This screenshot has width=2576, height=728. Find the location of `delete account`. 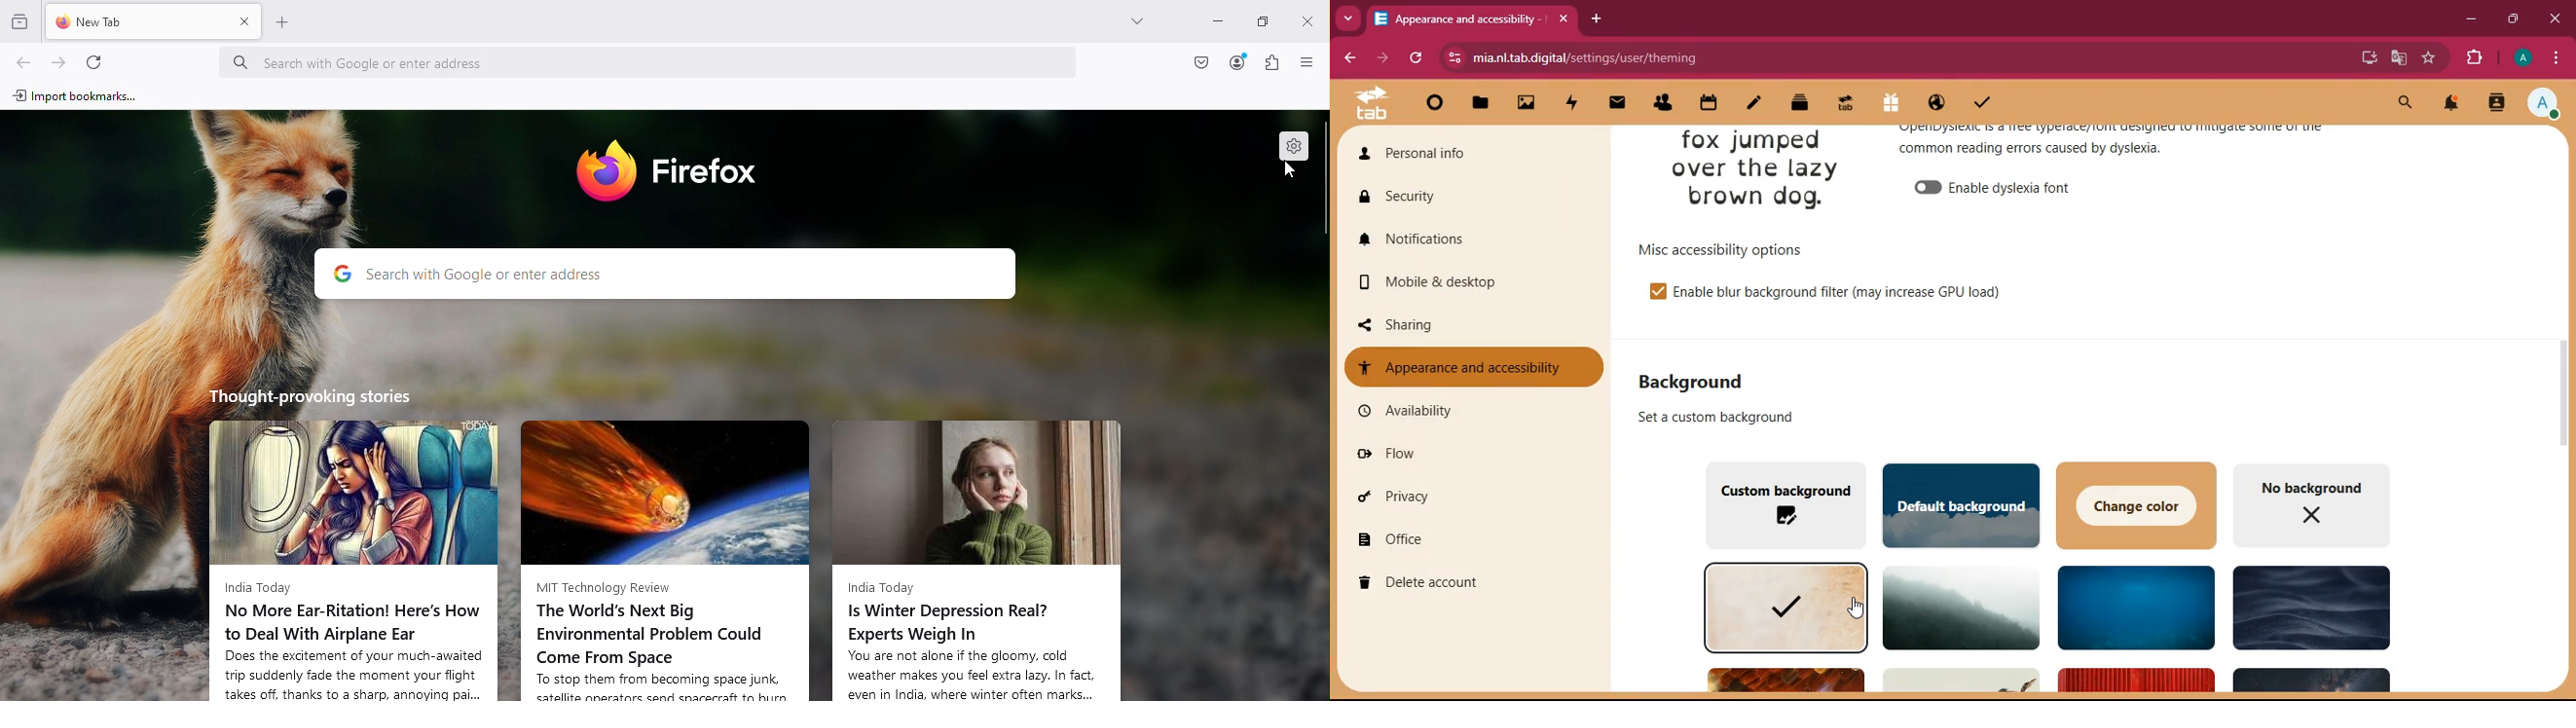

delete account is located at coordinates (1464, 582).